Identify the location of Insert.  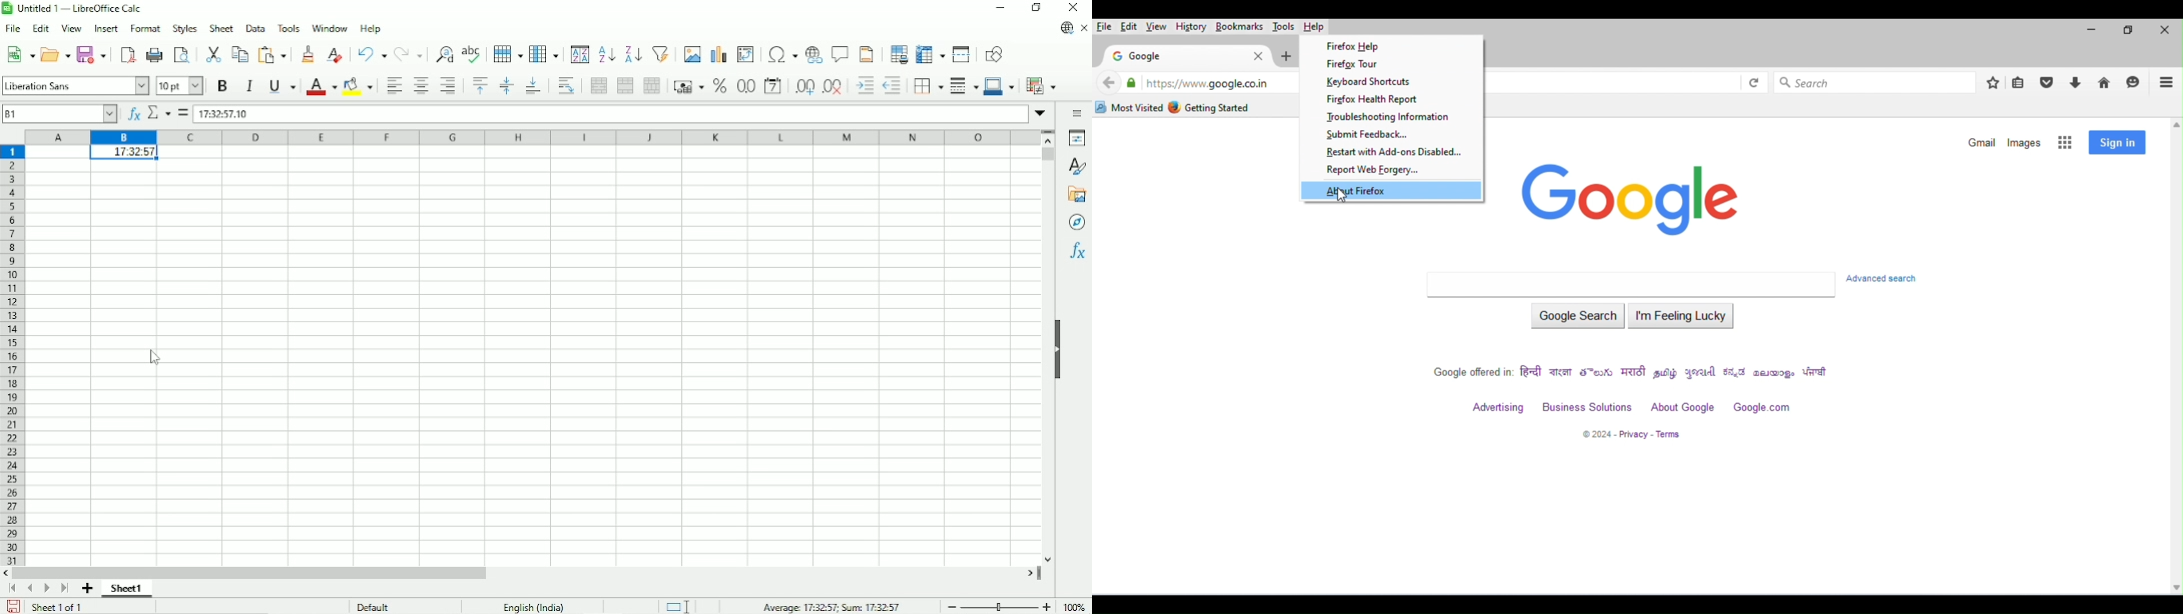
(105, 29).